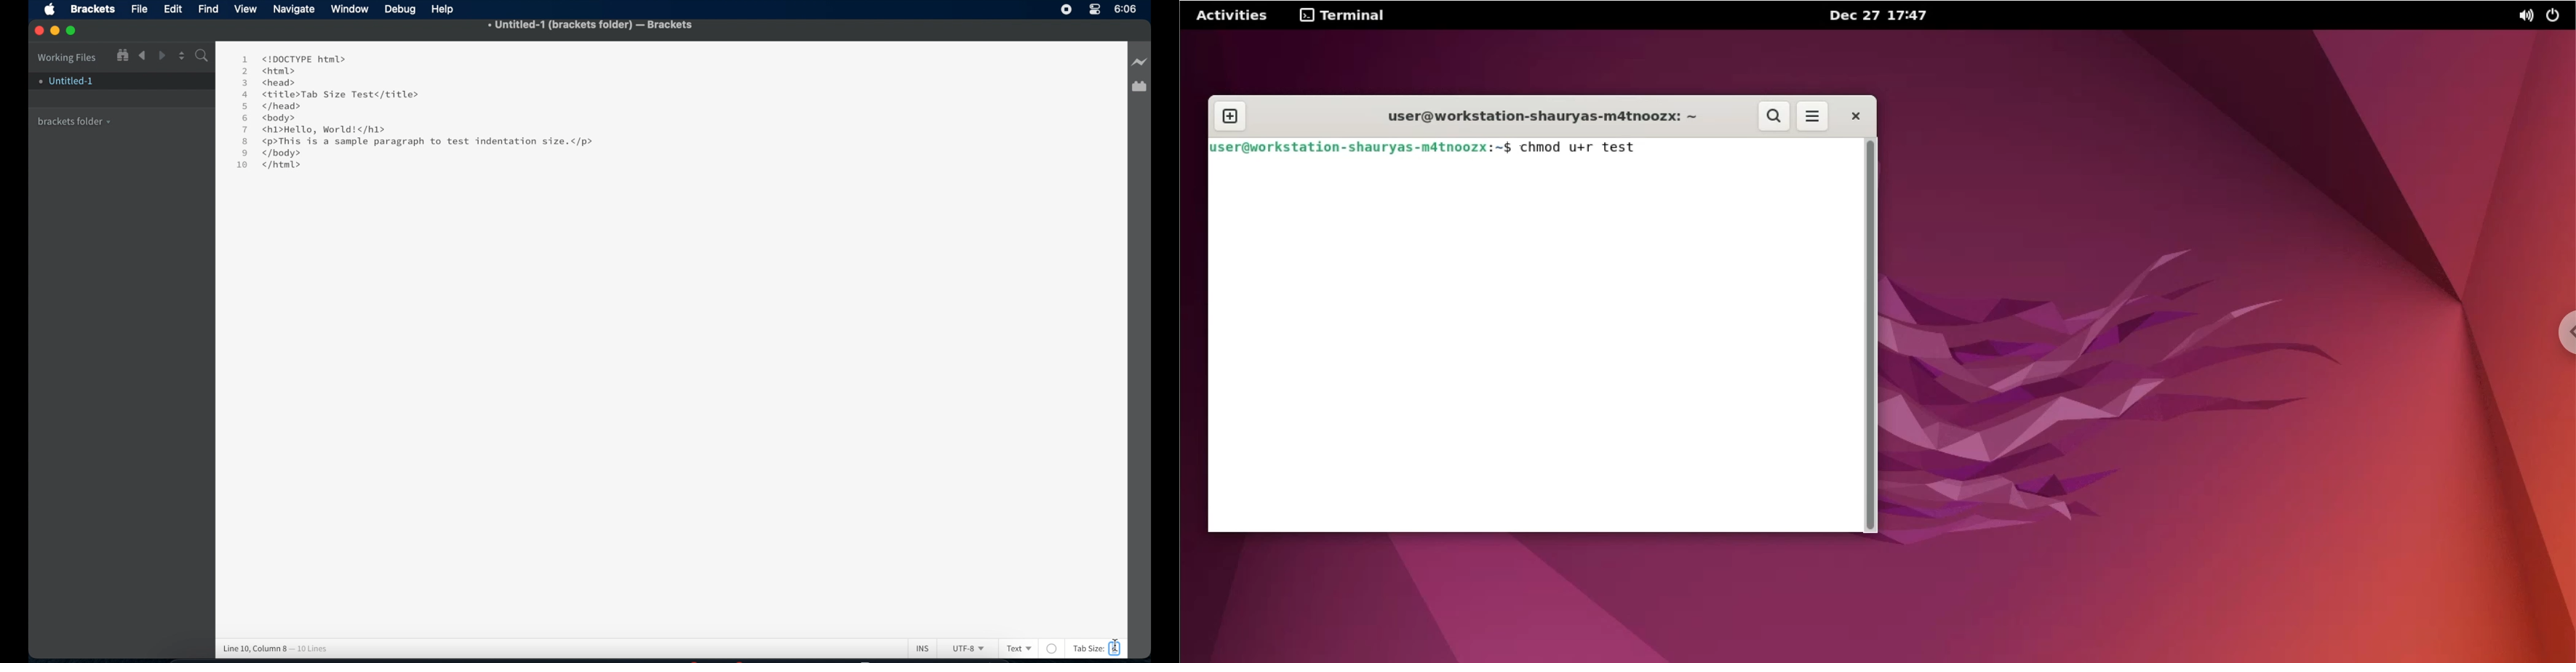 This screenshot has width=2576, height=672. I want to click on 1  <!DOCTYPE html>, so click(293, 58).